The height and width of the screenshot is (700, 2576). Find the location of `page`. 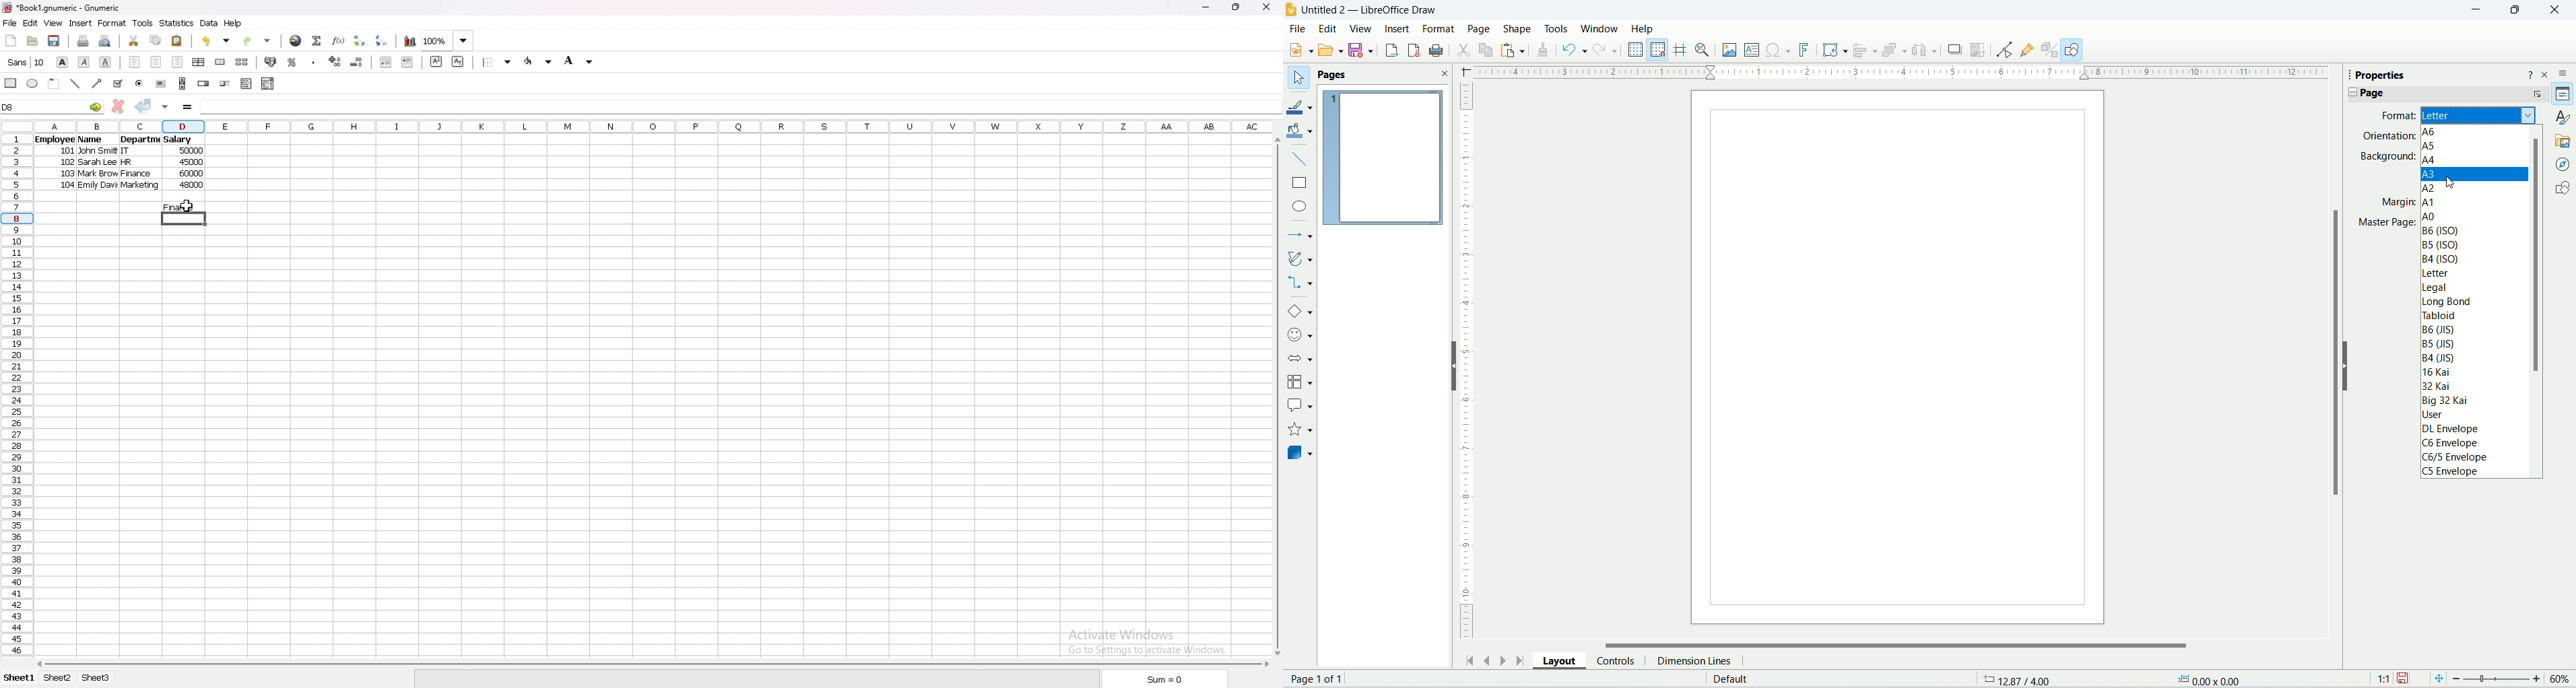

page is located at coordinates (1479, 28).